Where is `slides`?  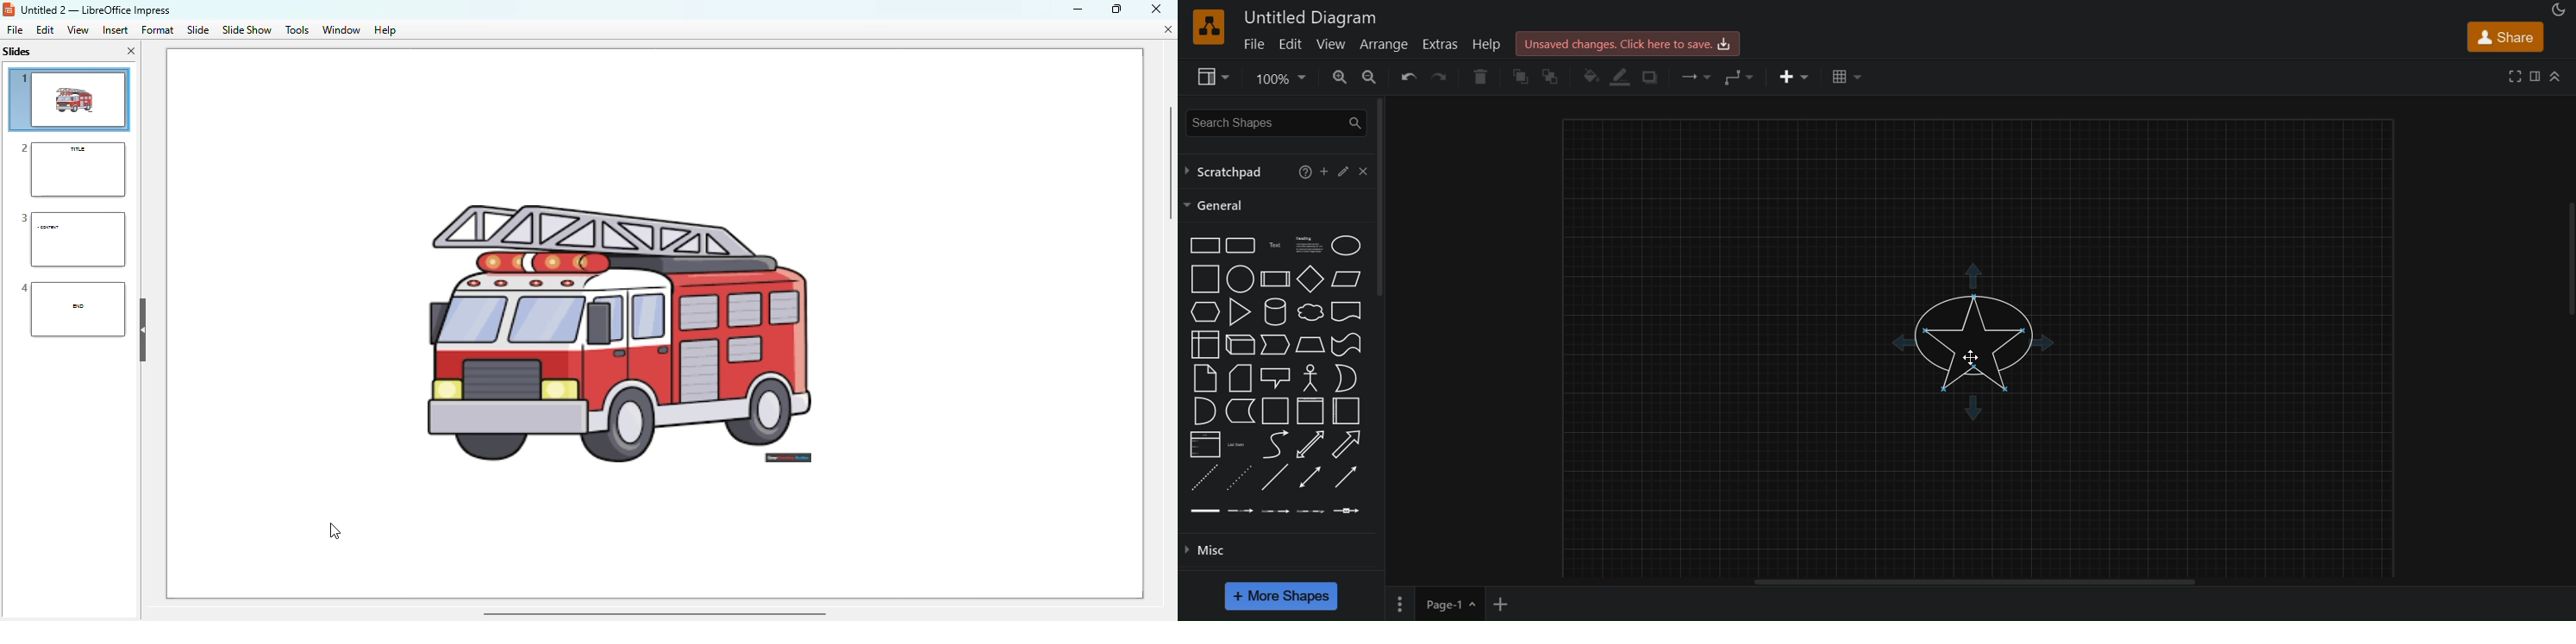 slides is located at coordinates (19, 51).